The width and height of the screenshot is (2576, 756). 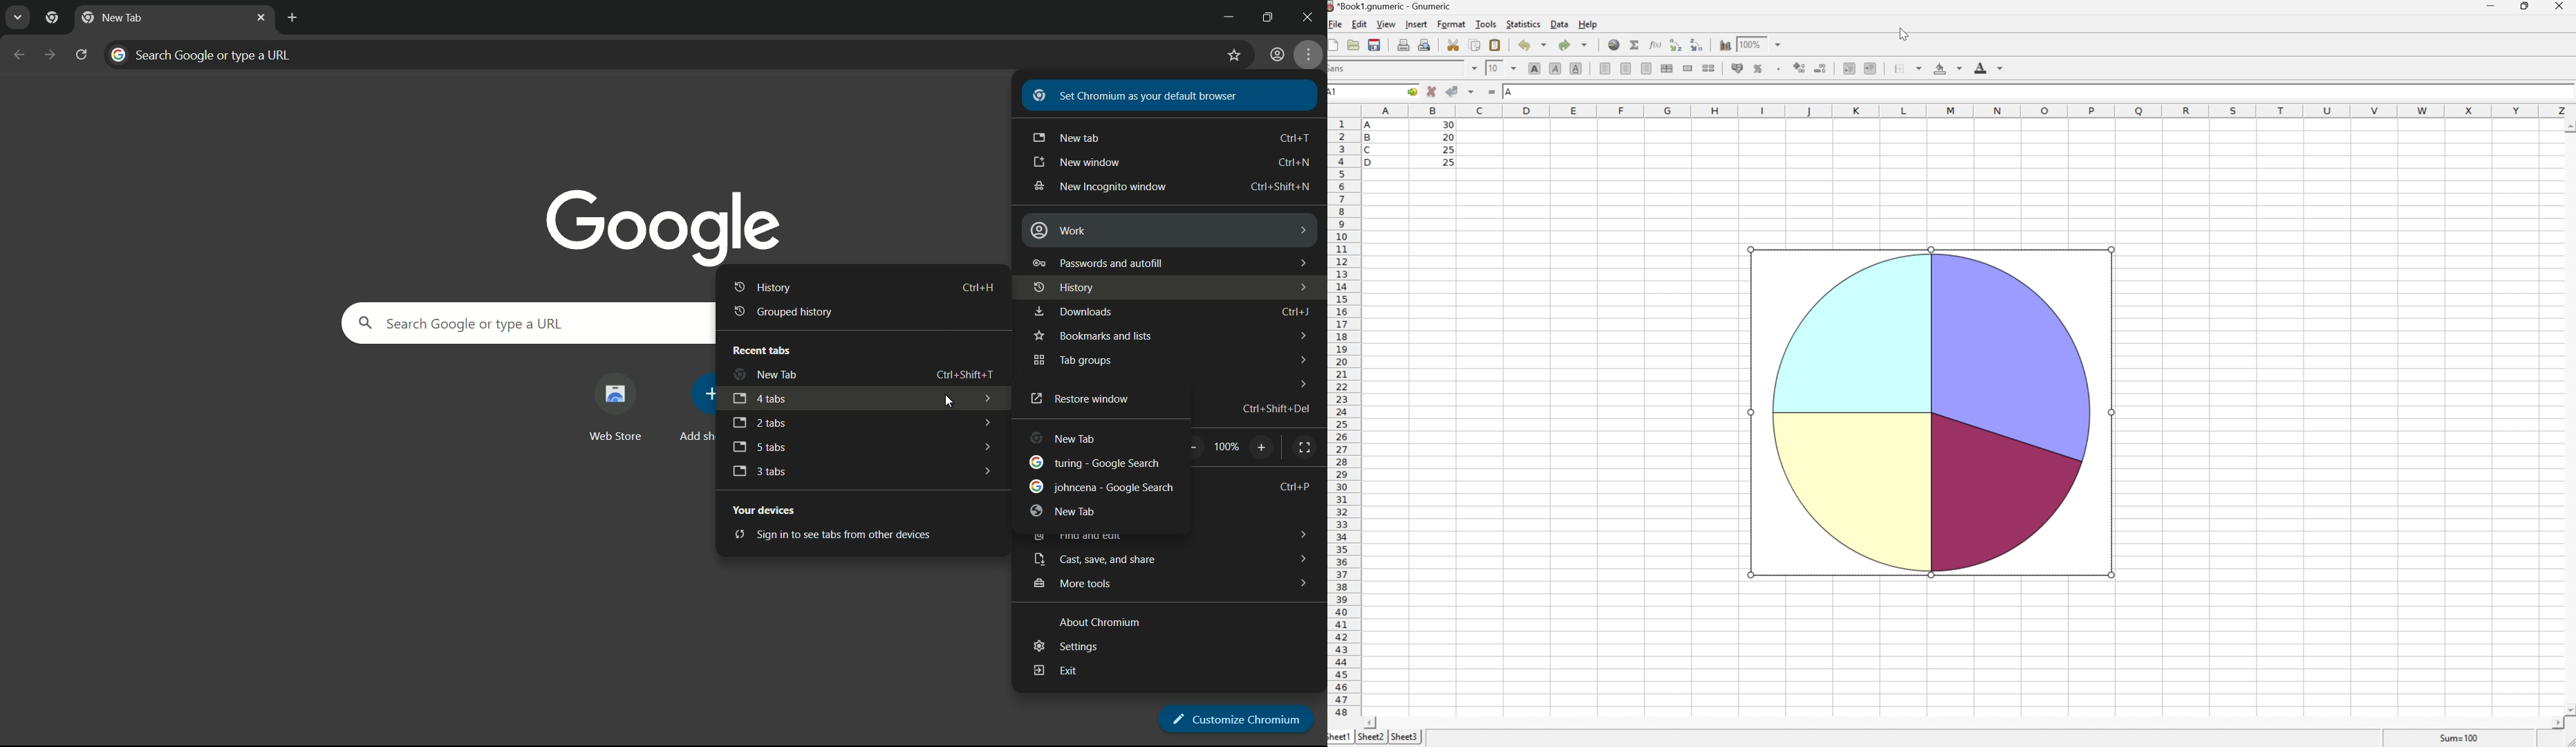 What do you see at coordinates (1075, 535) in the screenshot?
I see `find and edit` at bounding box center [1075, 535].